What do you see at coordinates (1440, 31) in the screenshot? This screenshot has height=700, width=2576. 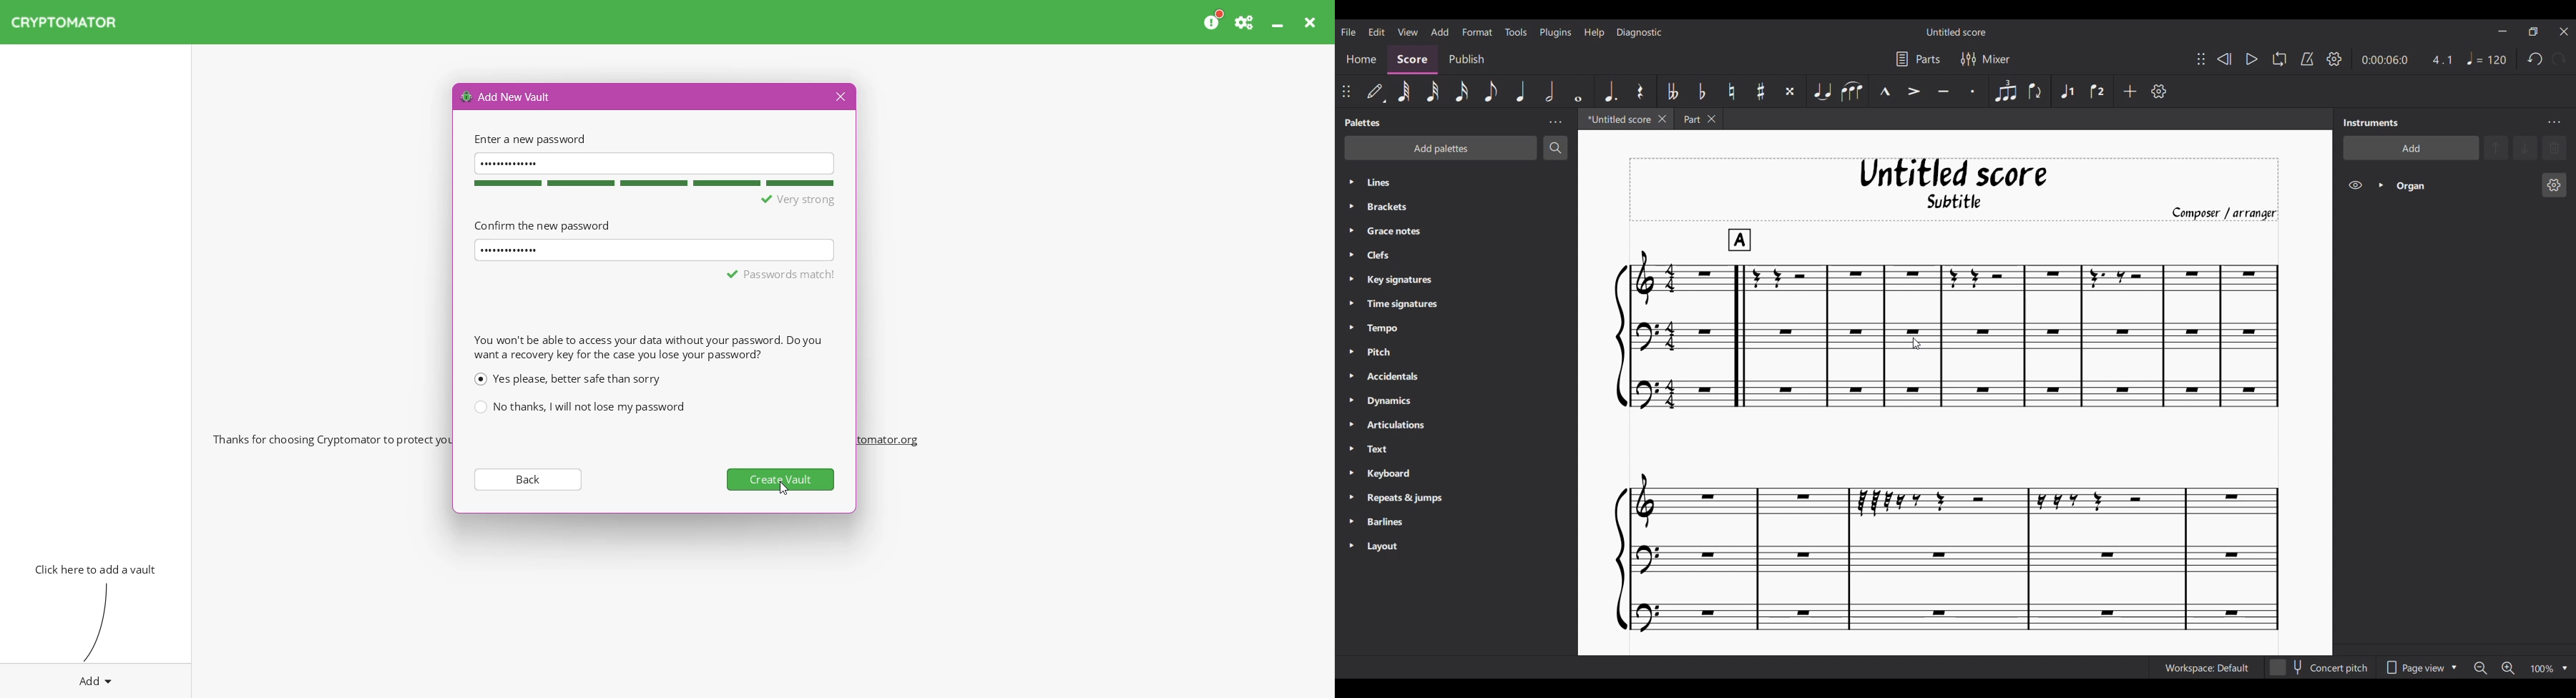 I see `Add menu` at bounding box center [1440, 31].